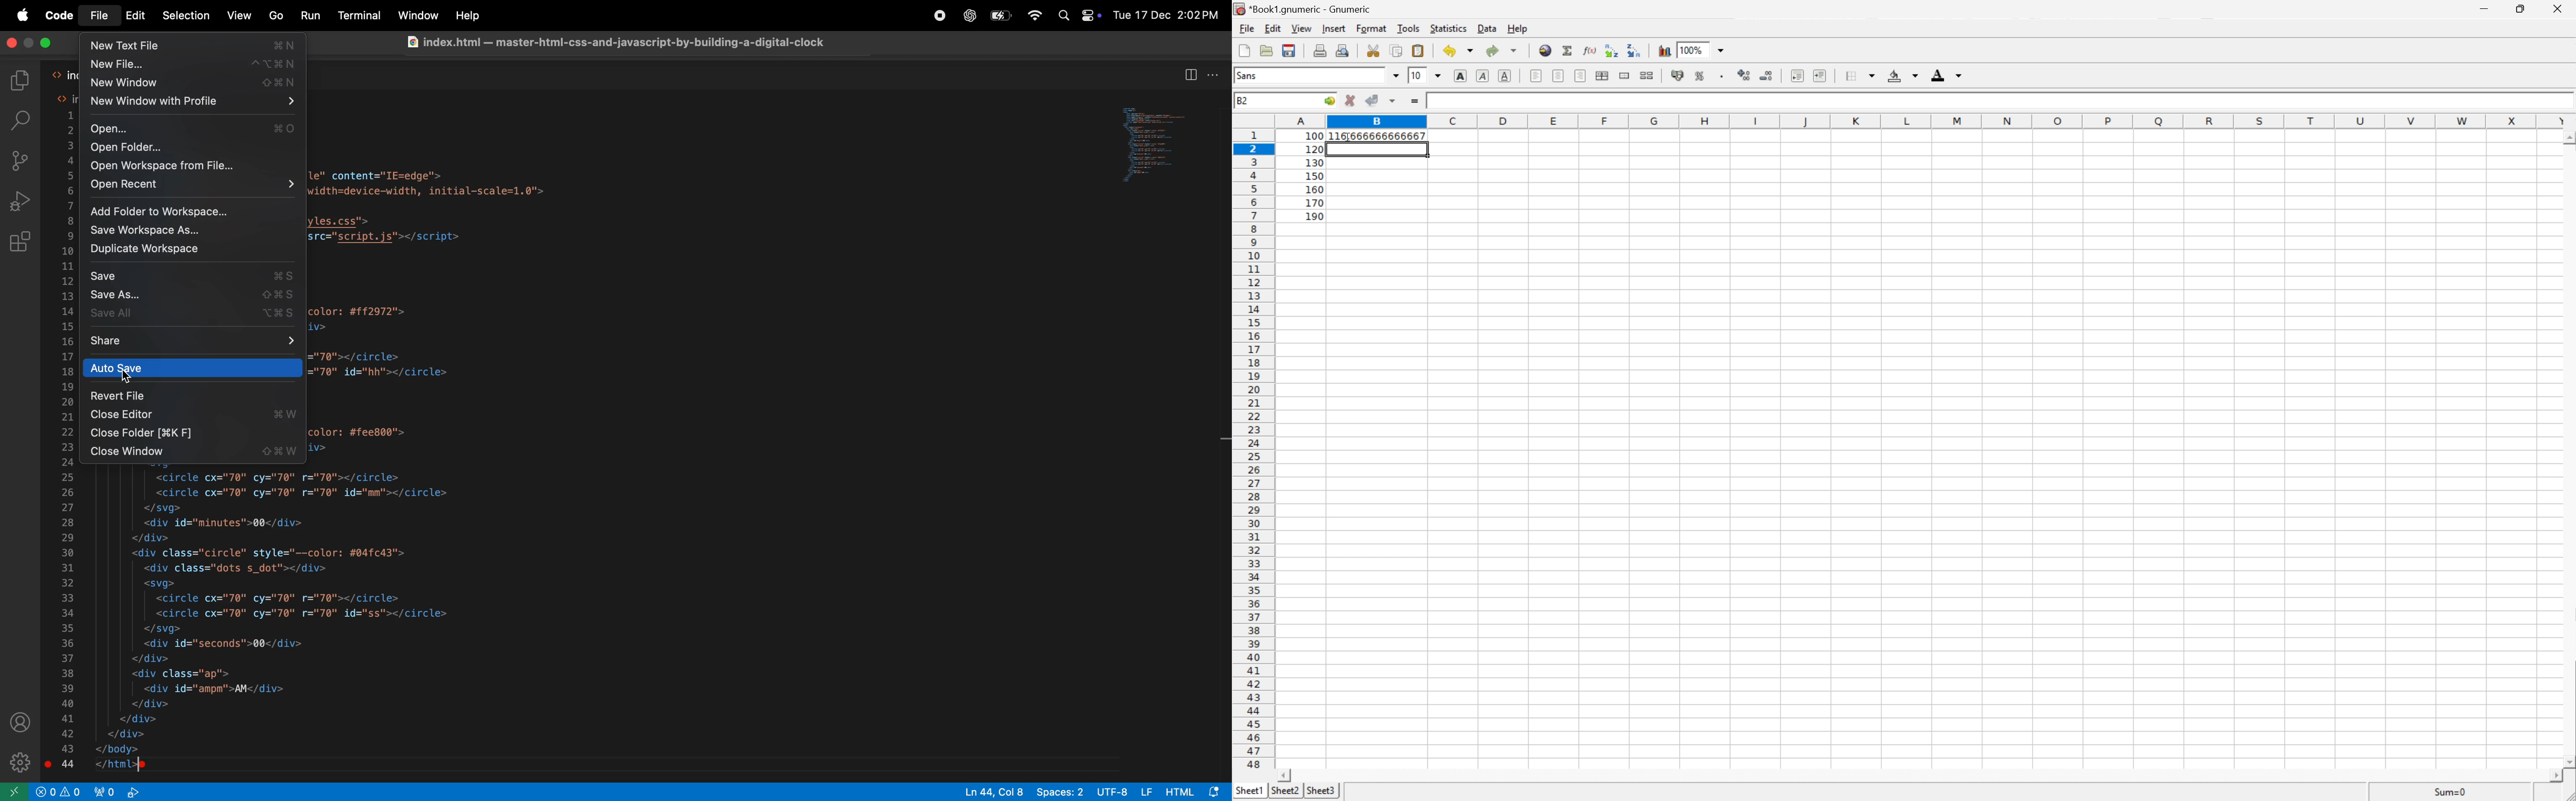 This screenshot has height=812, width=2576. What do you see at coordinates (1275, 28) in the screenshot?
I see `Edit` at bounding box center [1275, 28].